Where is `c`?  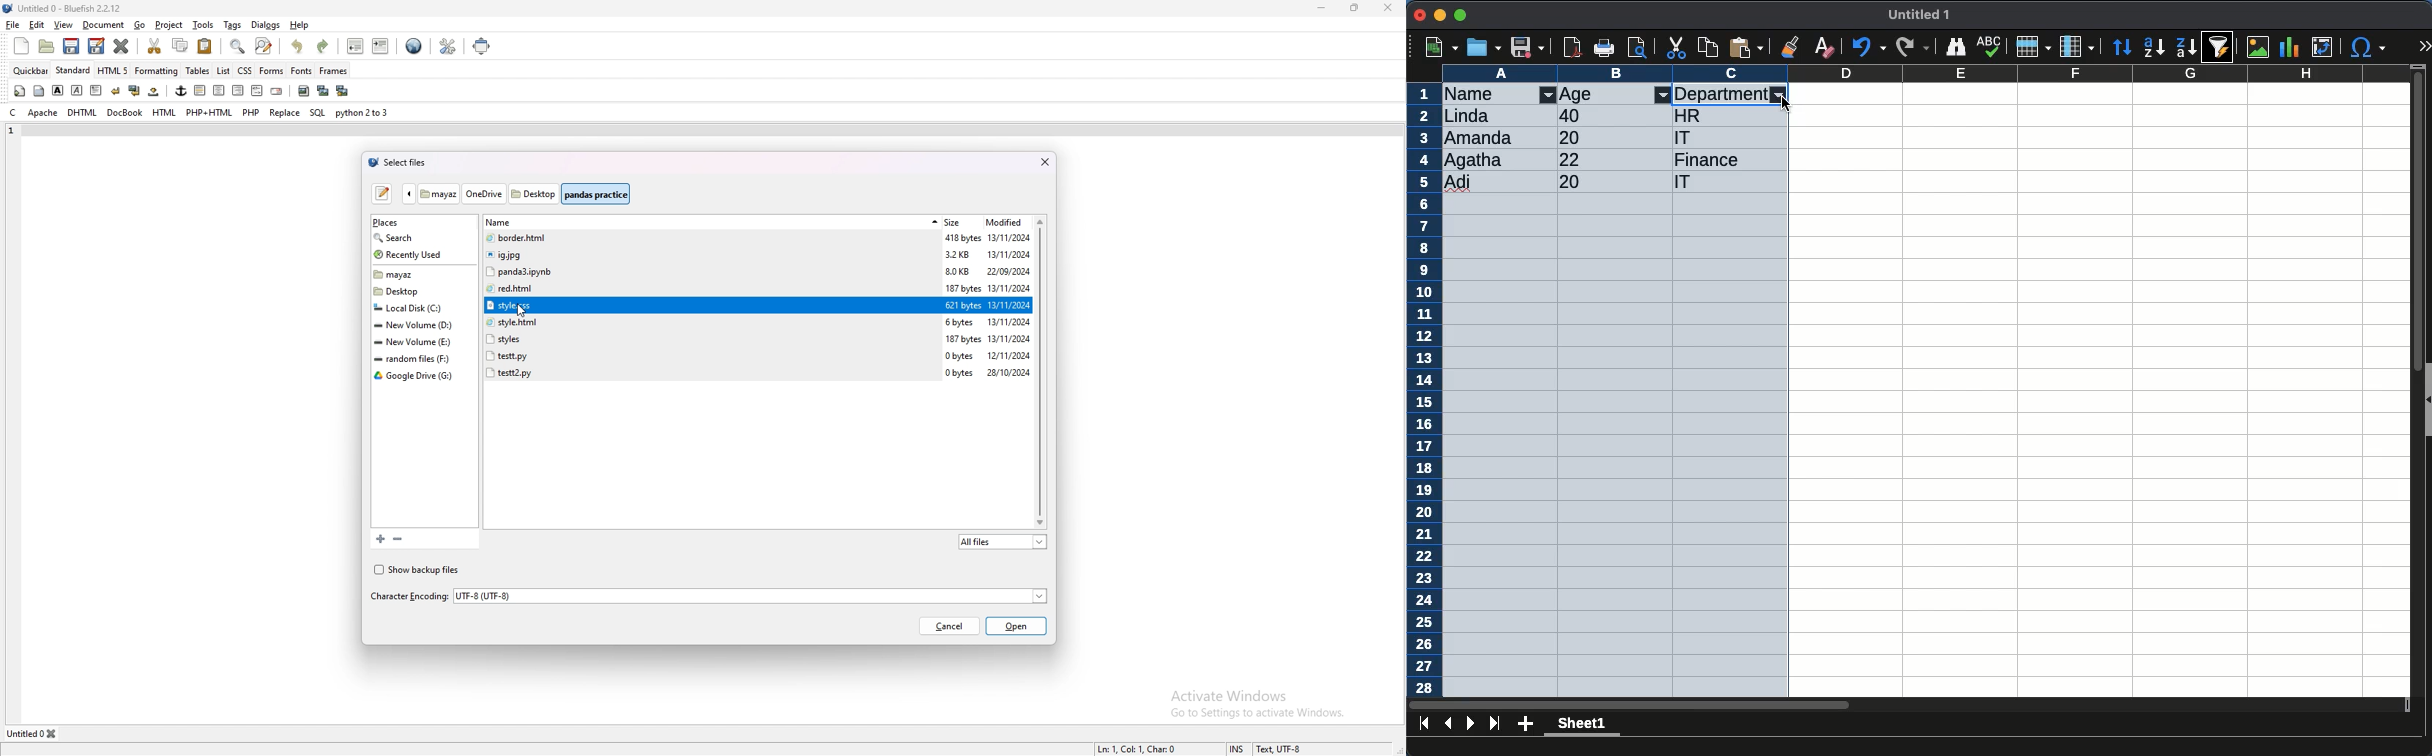
c is located at coordinates (15, 111).